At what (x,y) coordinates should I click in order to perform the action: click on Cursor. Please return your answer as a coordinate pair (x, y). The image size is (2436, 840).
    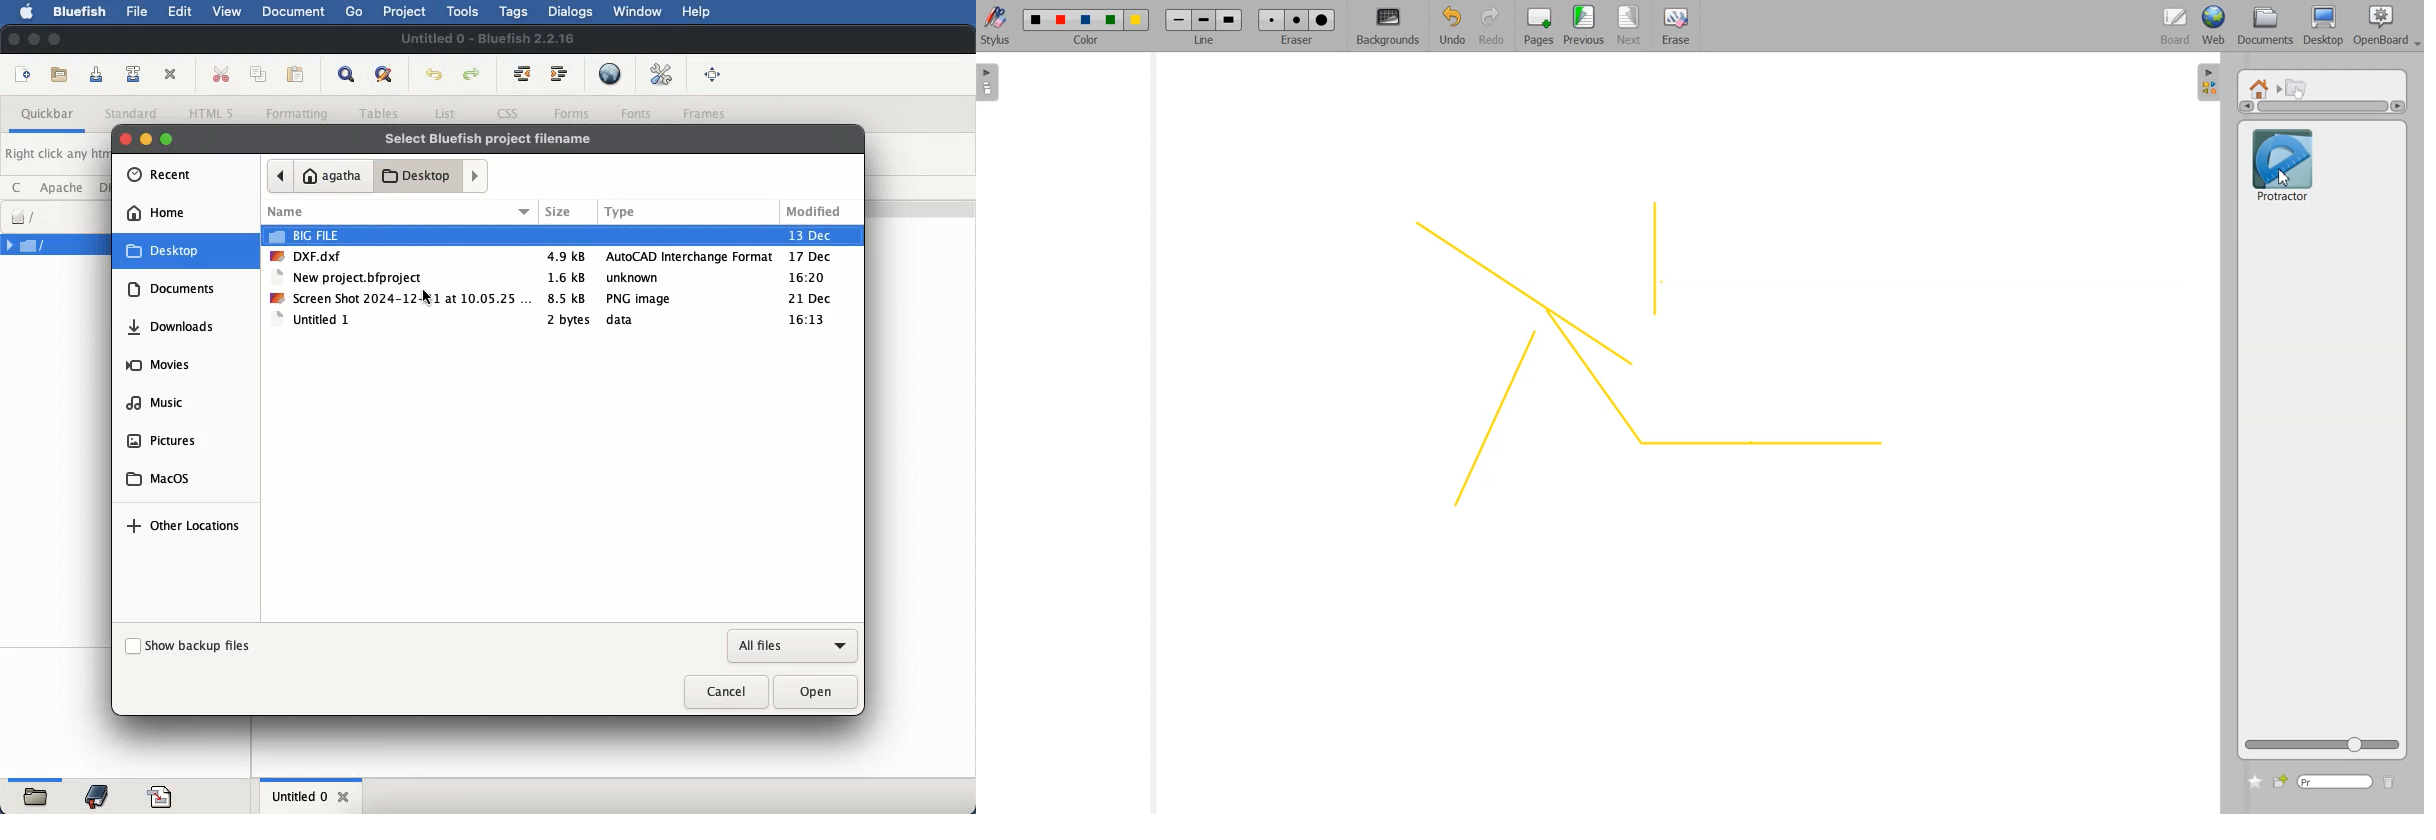
    Looking at the image, I should click on (2285, 178).